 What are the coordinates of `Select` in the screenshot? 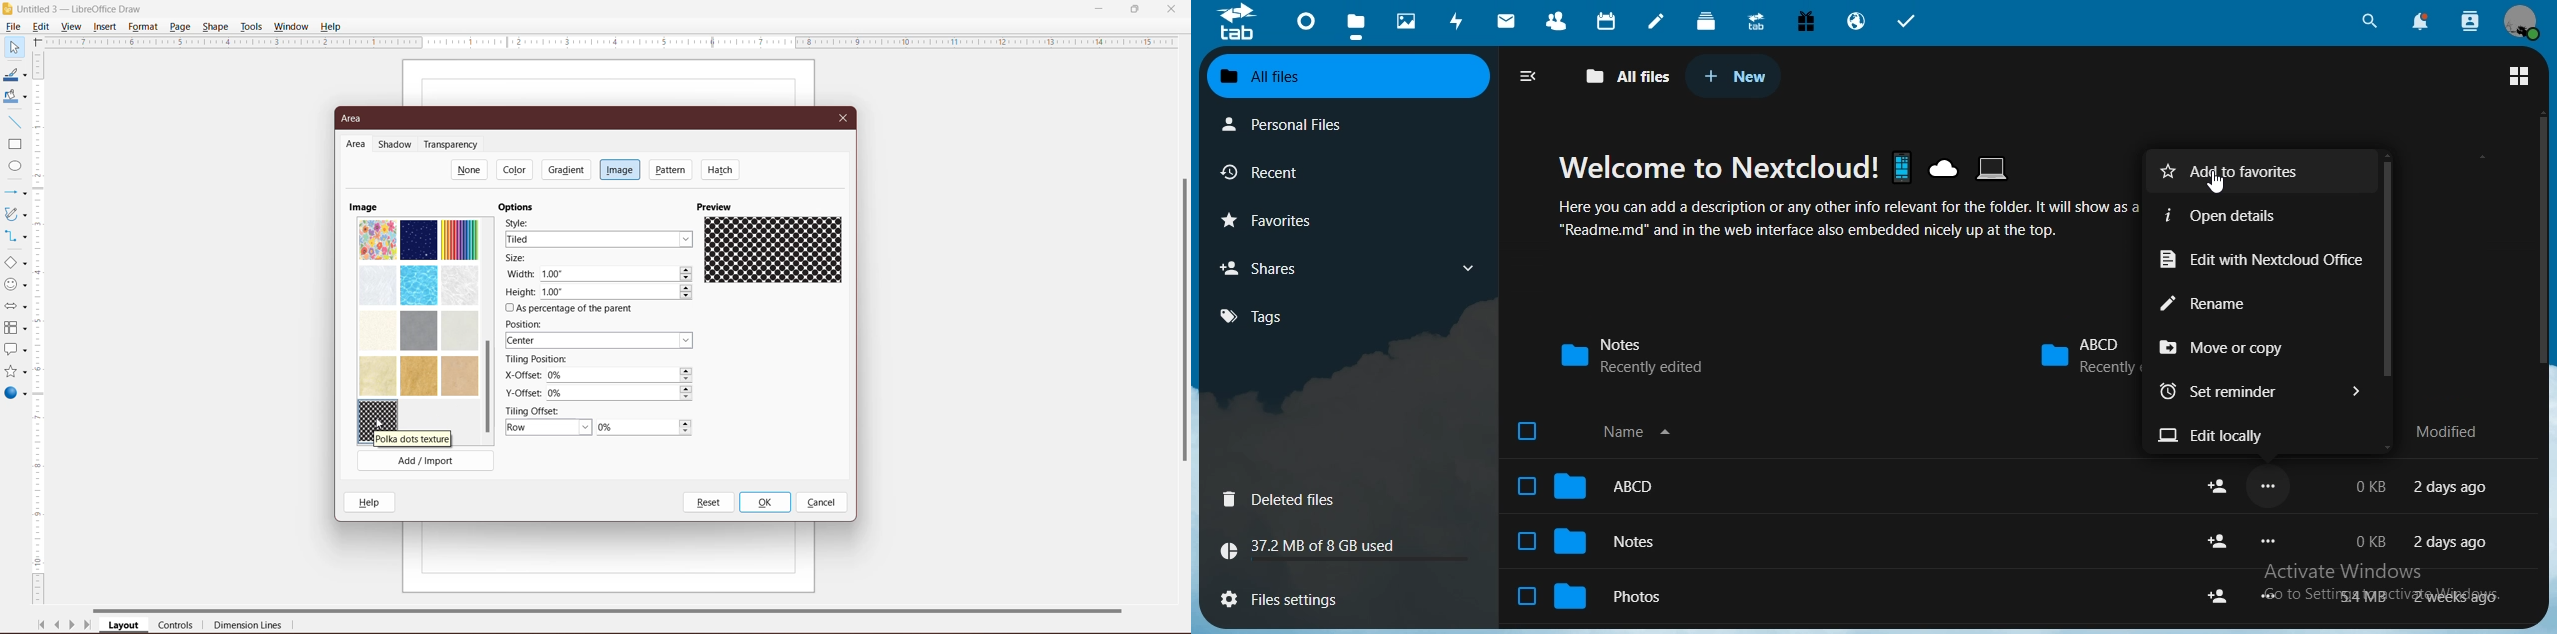 It's located at (14, 47).